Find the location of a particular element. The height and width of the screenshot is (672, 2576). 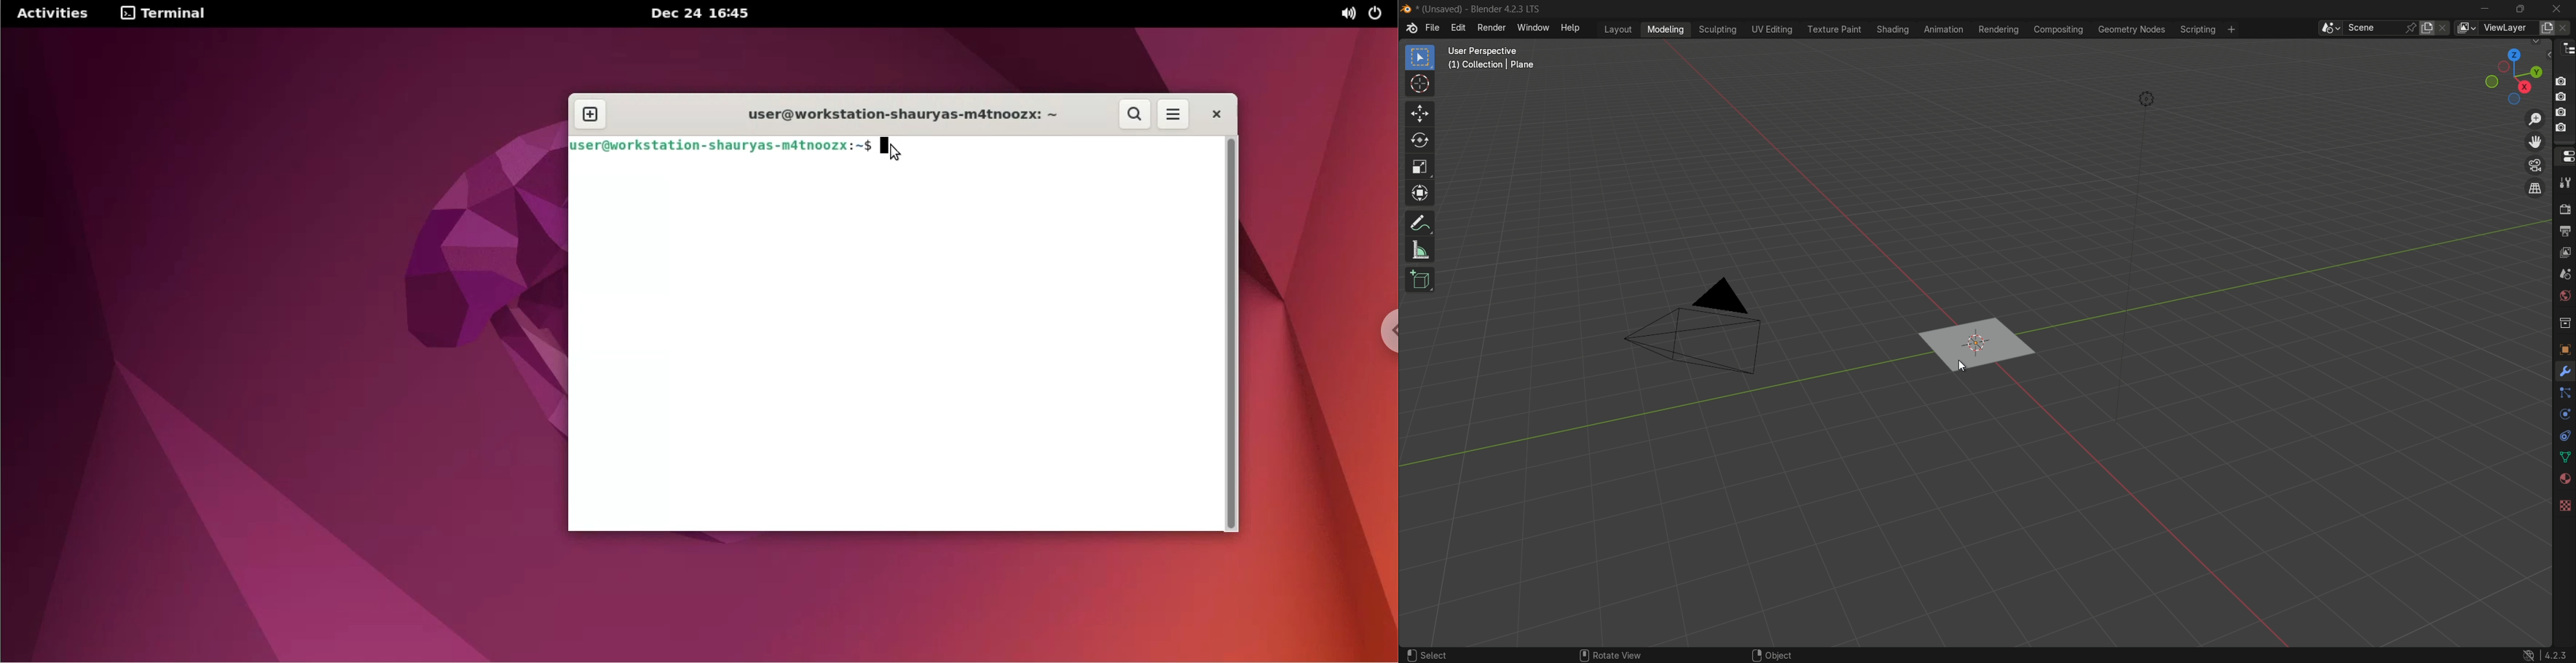

tools is located at coordinates (2565, 184).